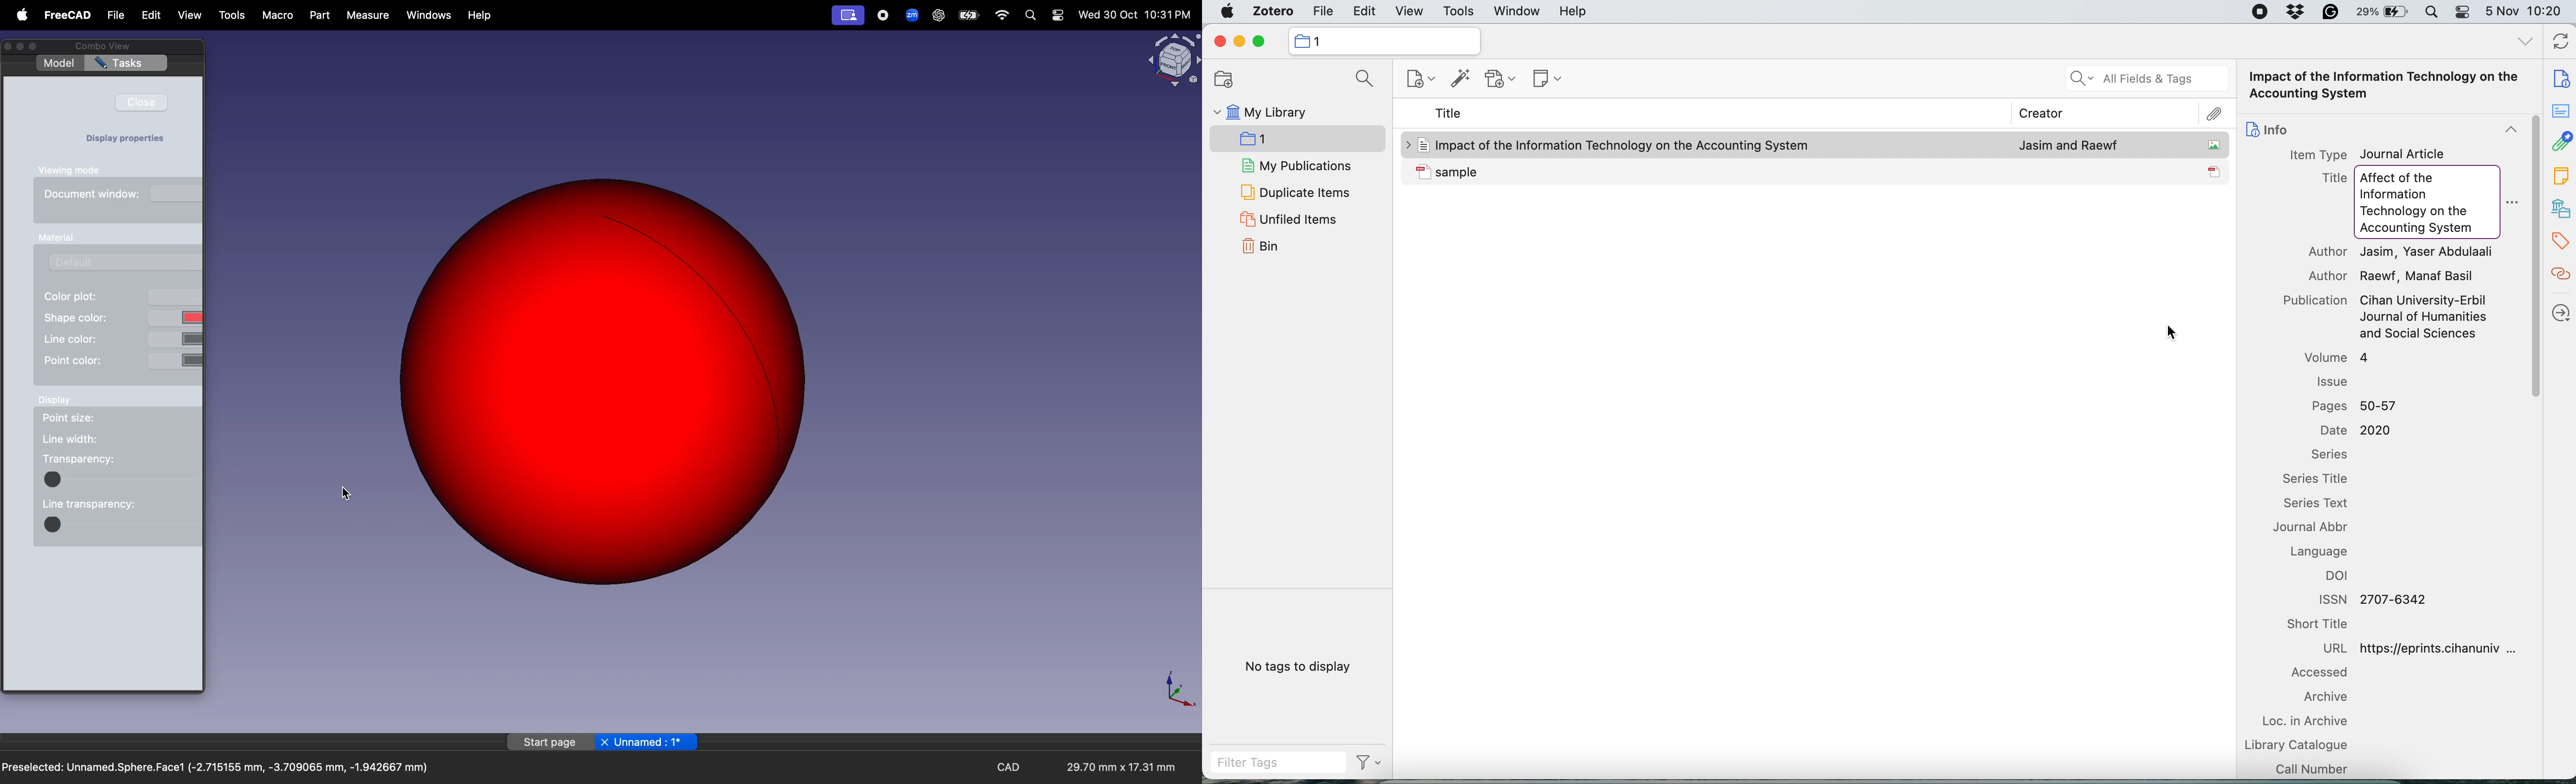 The image size is (2576, 784). I want to click on duplicate items, so click(1294, 194).